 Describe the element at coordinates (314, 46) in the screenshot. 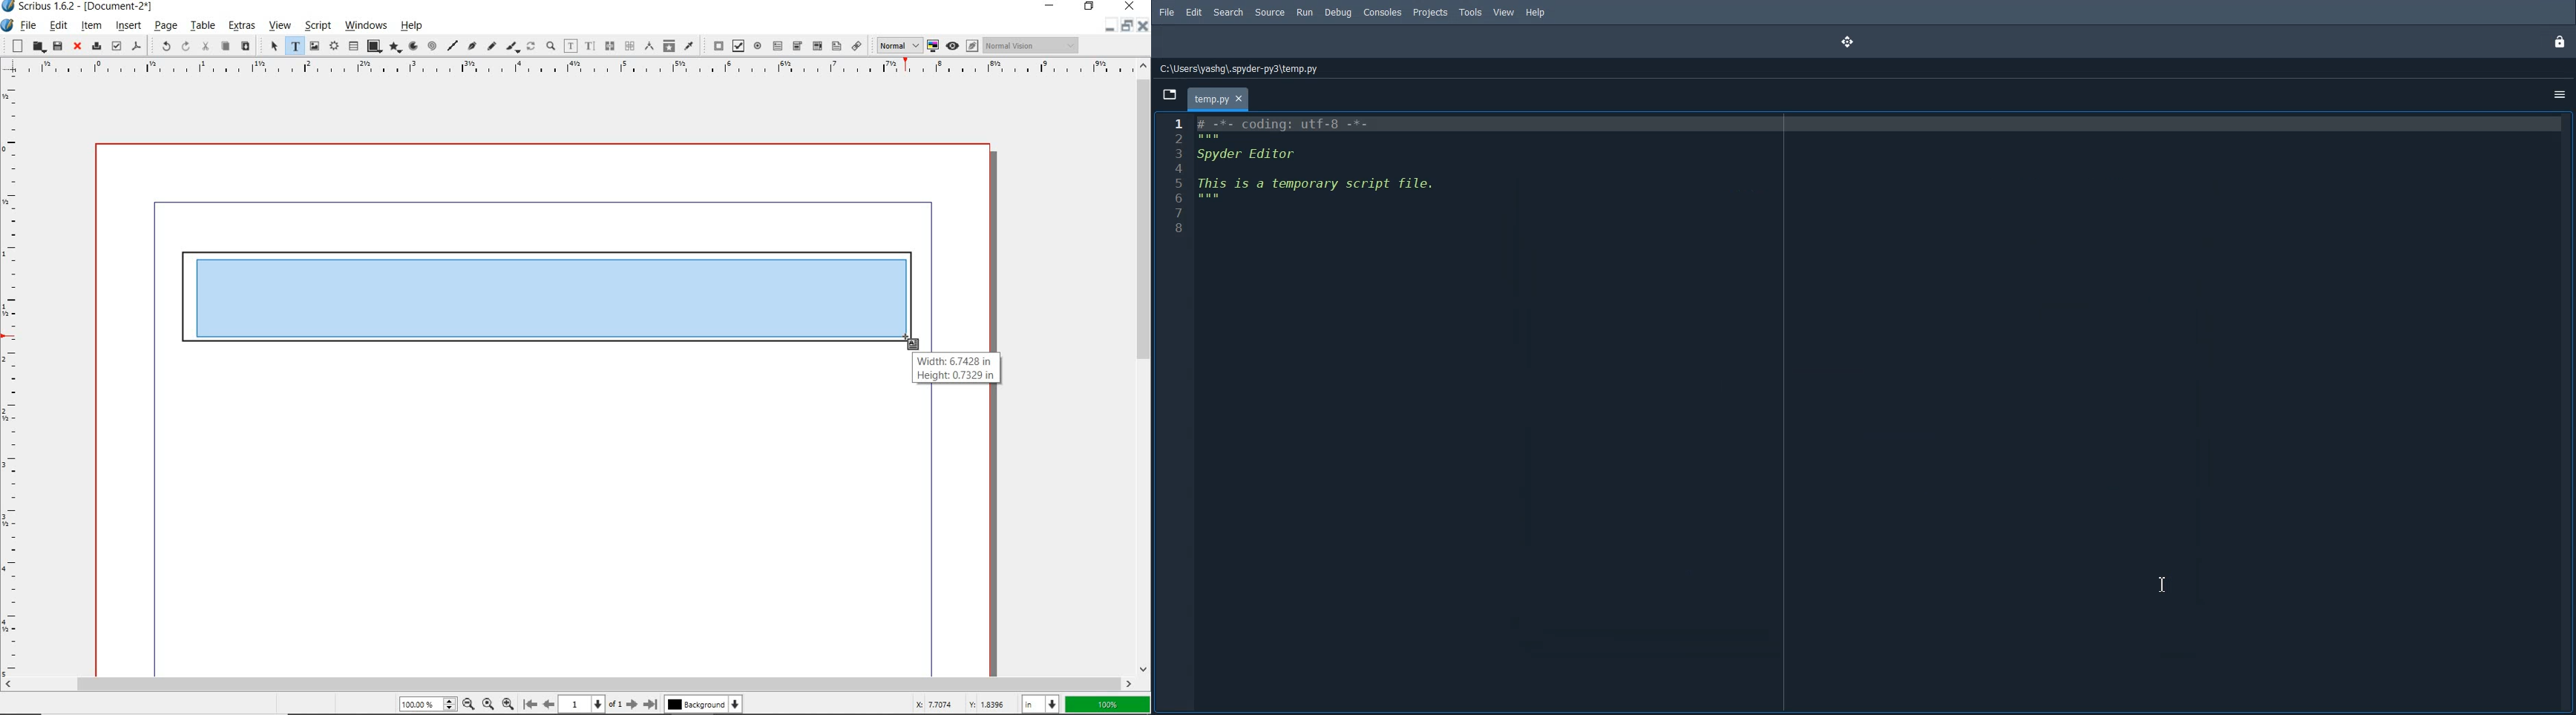

I see `image frame` at that location.